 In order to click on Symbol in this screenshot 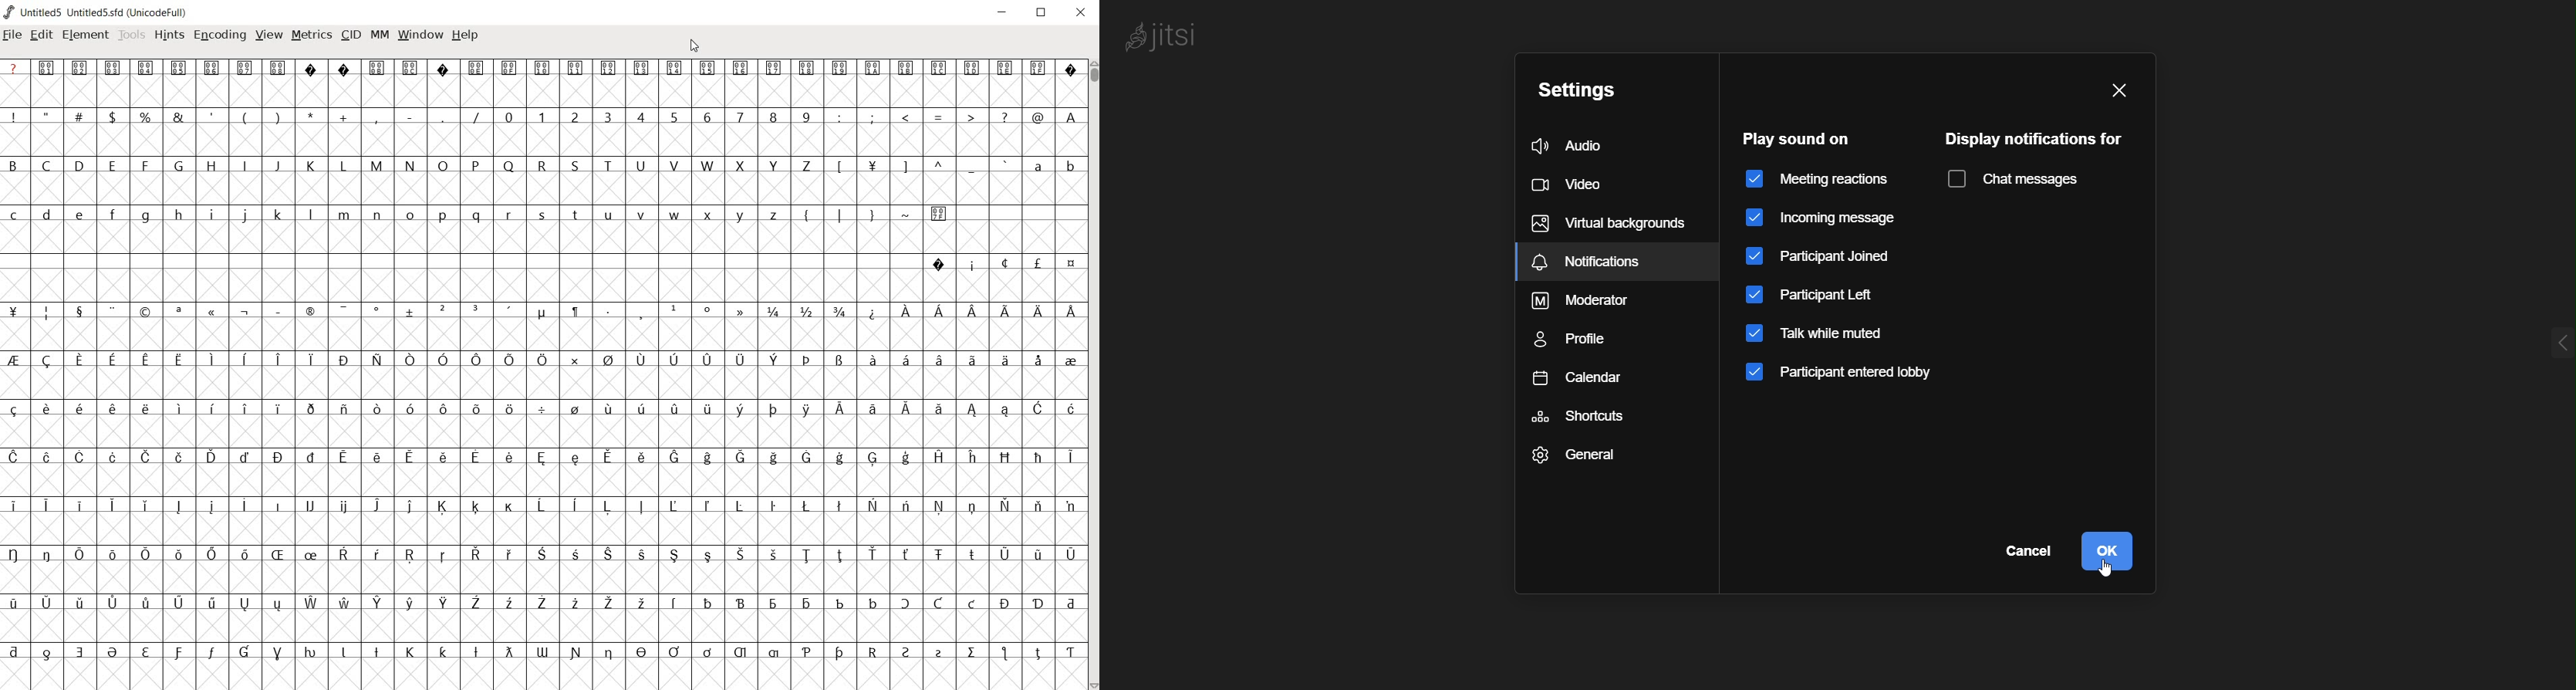, I will do `click(377, 410)`.